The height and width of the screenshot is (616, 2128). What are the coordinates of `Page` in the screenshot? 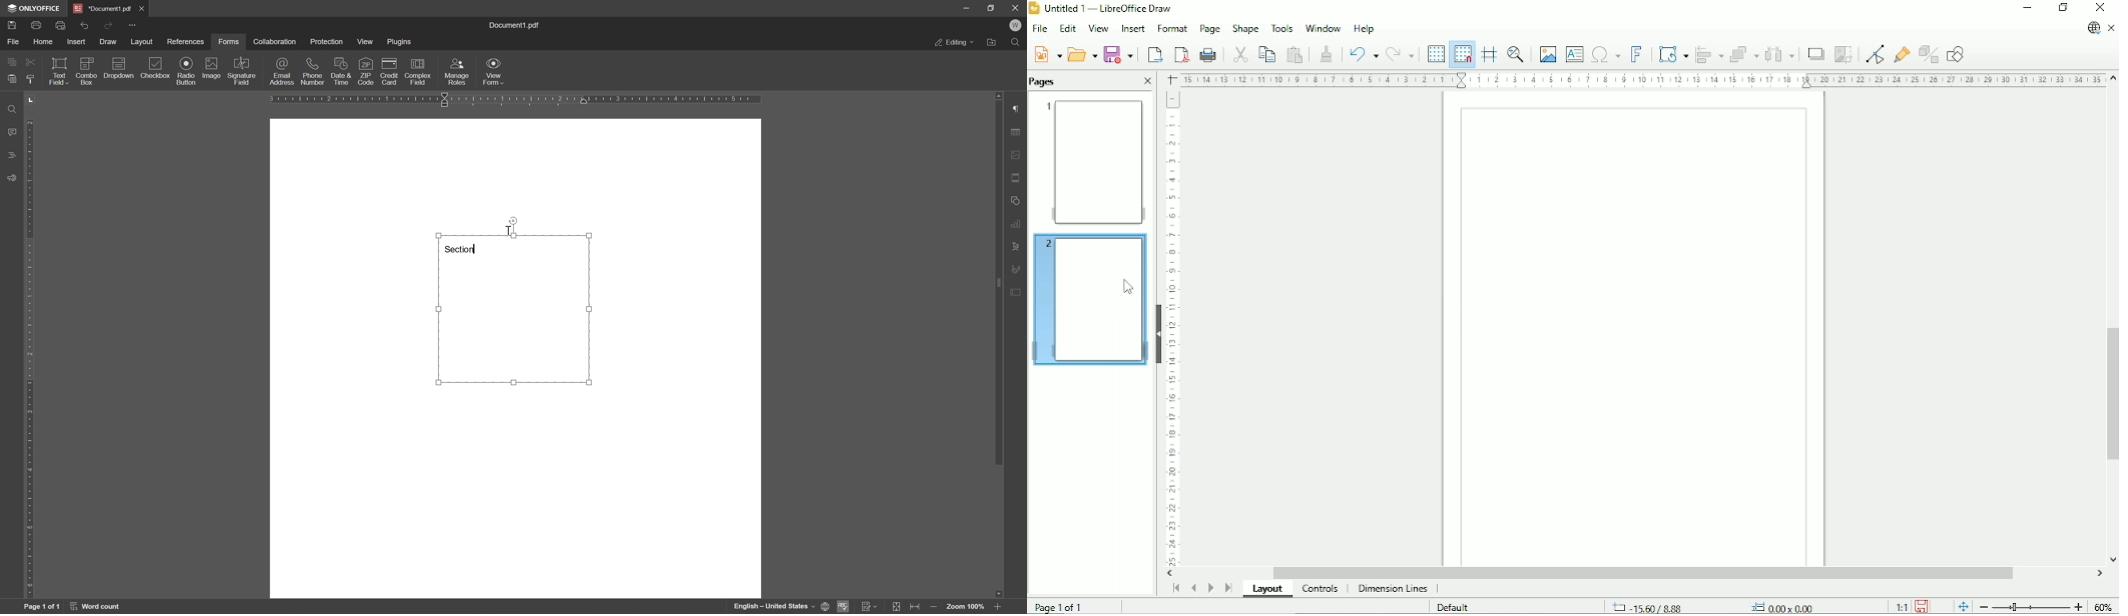 It's located at (1209, 29).